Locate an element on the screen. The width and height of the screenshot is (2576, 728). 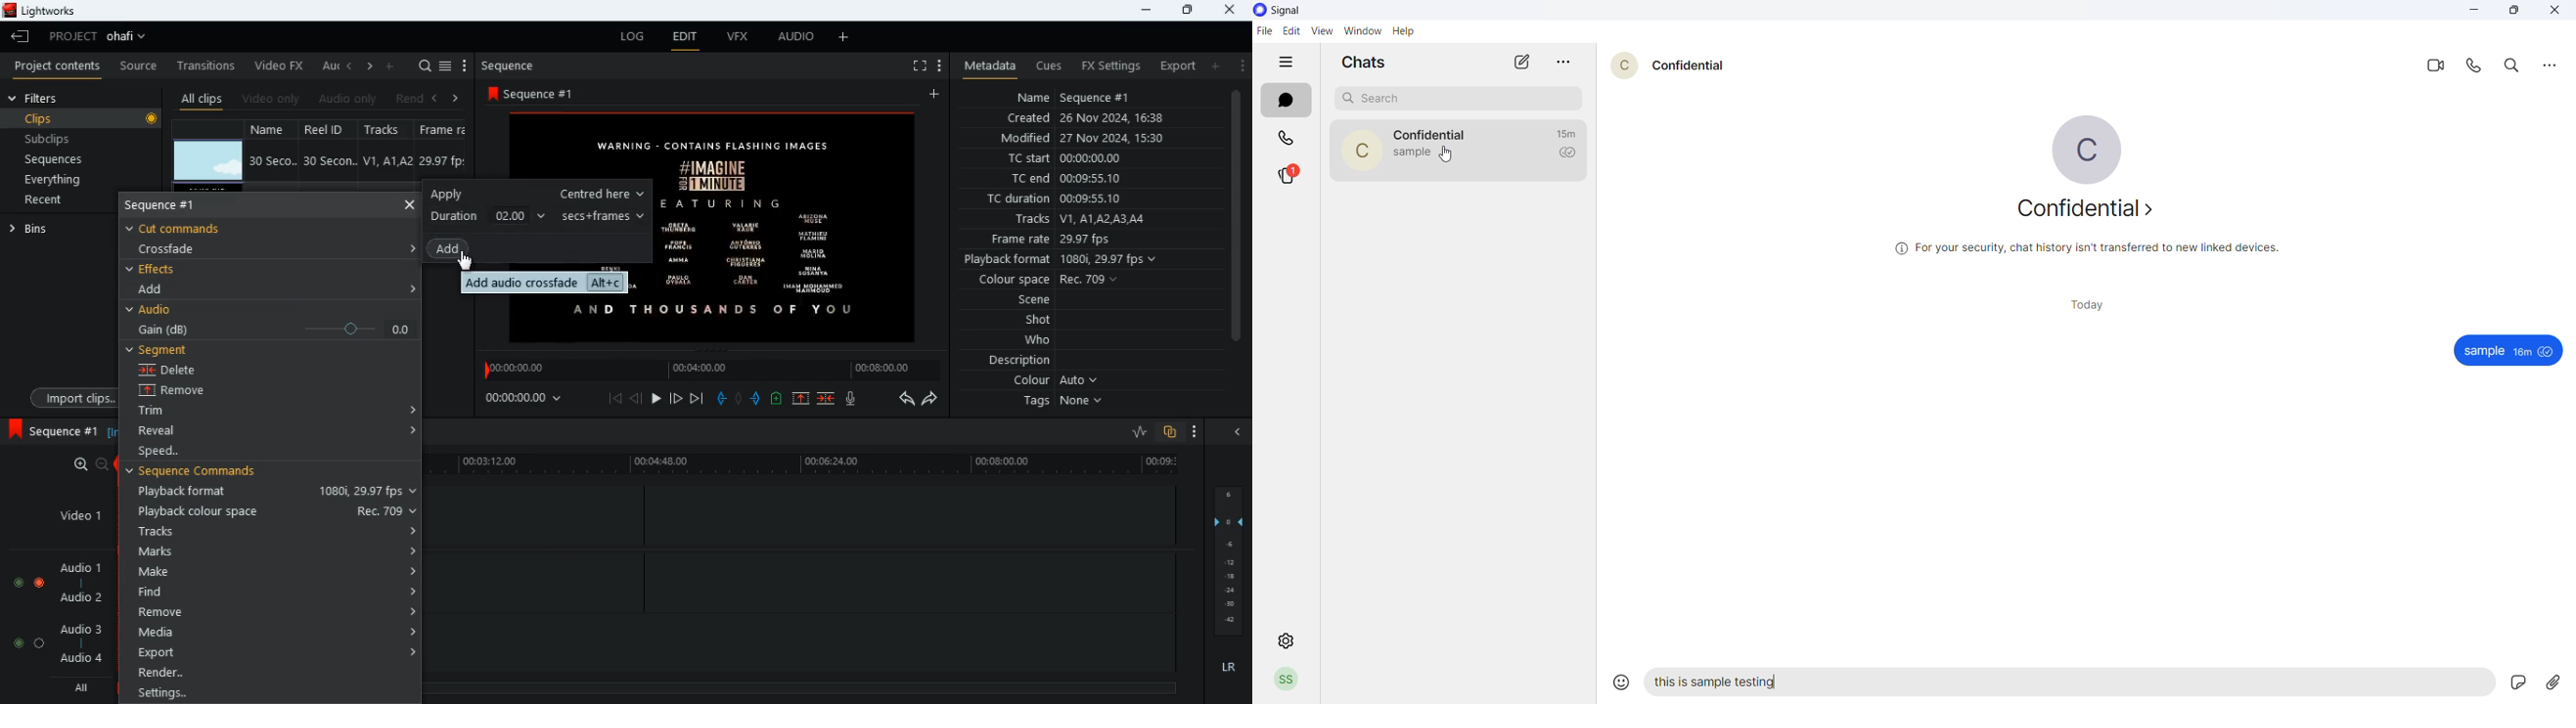
created is located at coordinates (1087, 119).